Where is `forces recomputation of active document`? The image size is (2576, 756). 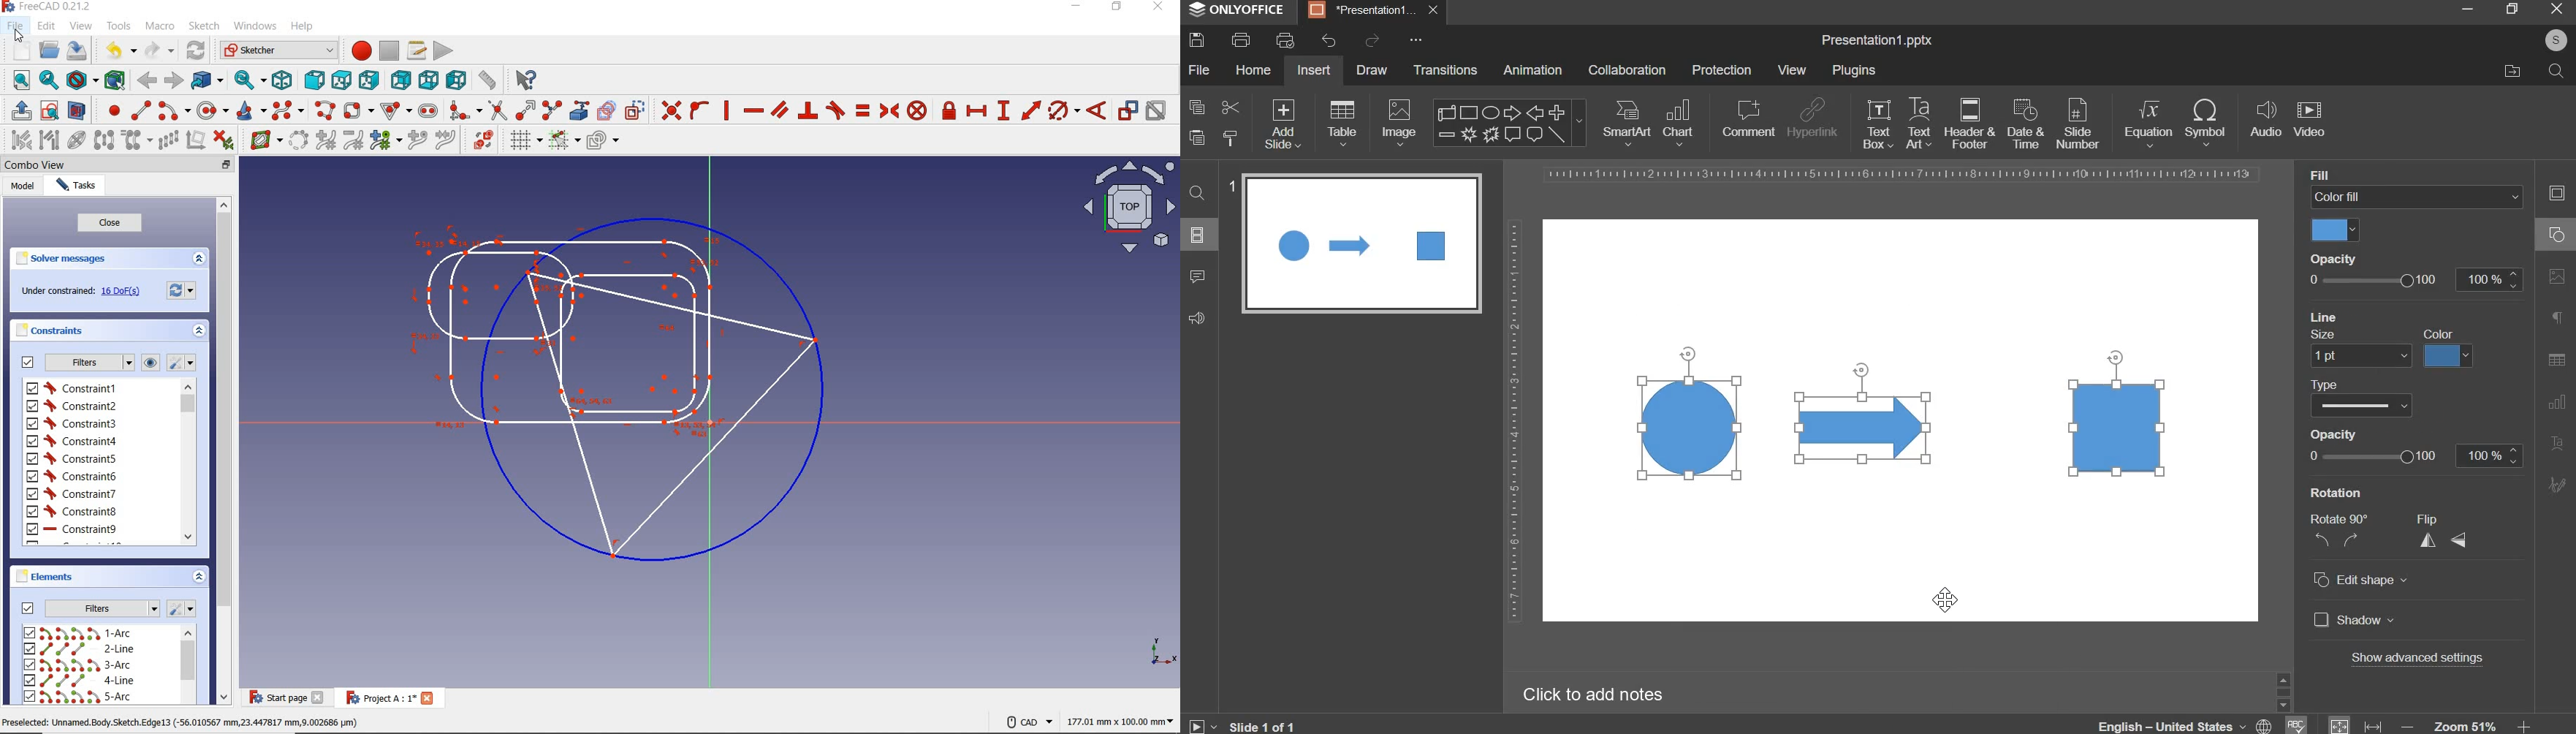
forces recomputation of active document is located at coordinates (182, 290).